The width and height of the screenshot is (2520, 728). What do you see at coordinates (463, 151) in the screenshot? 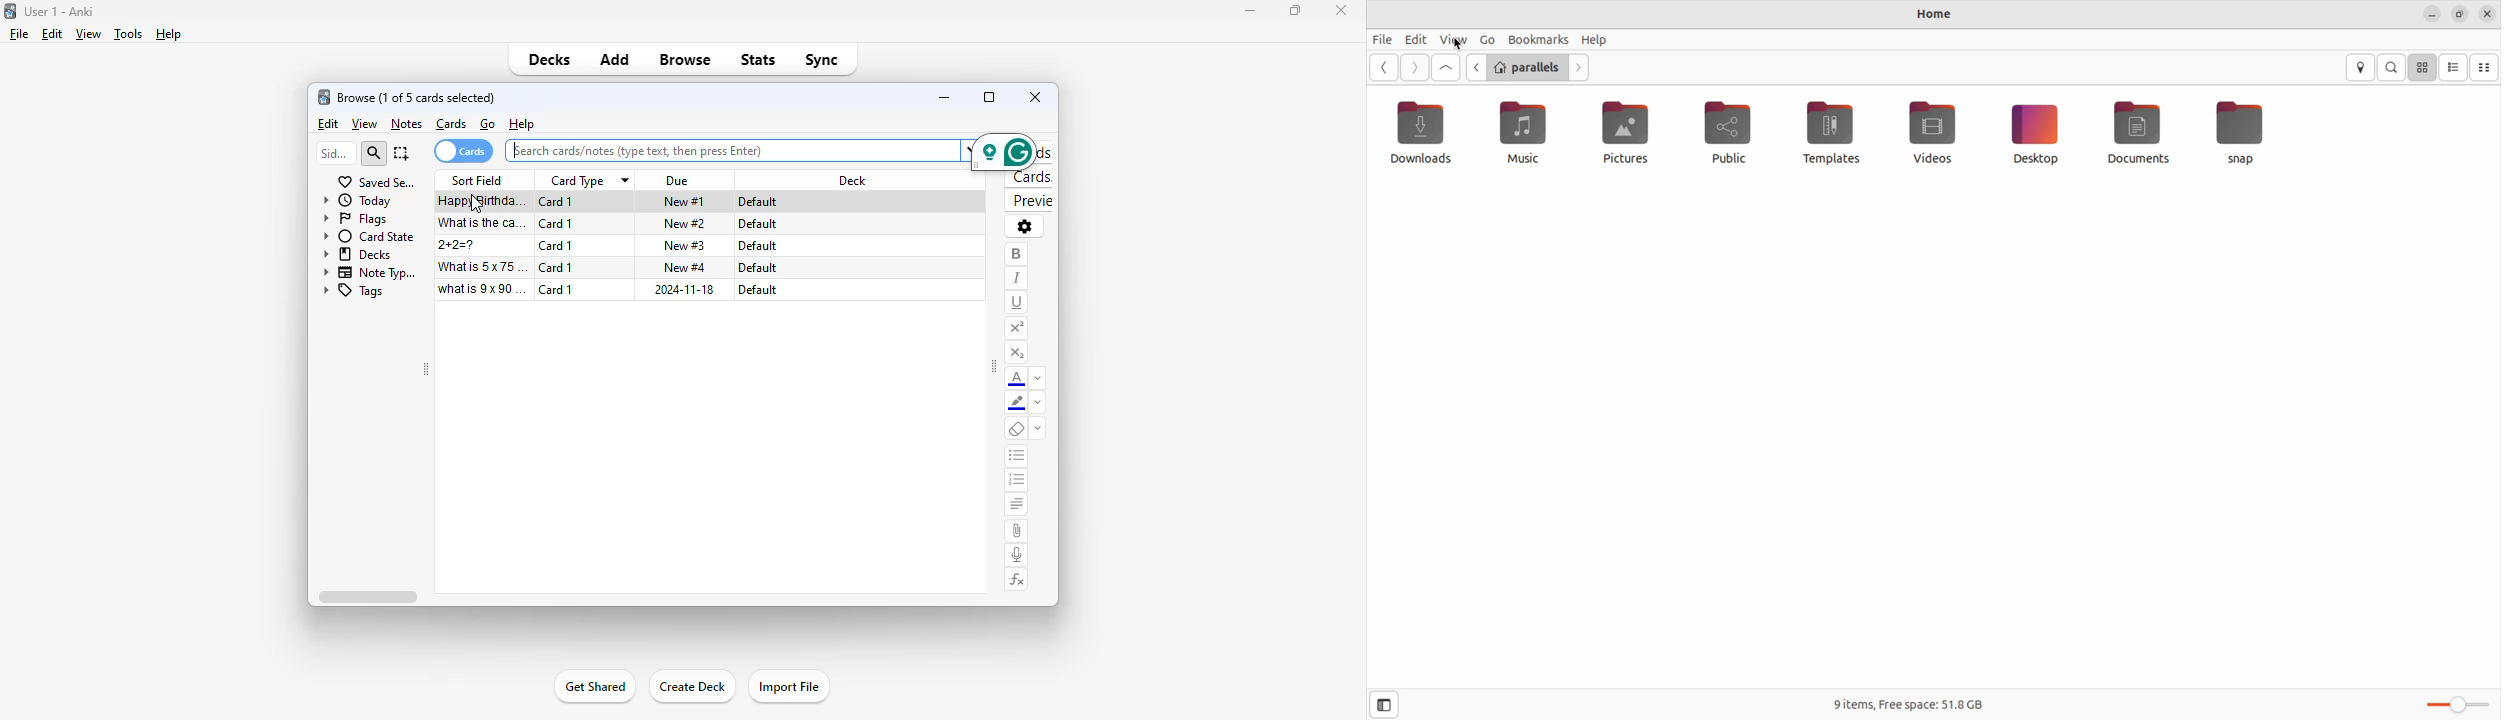
I see `cards` at bounding box center [463, 151].